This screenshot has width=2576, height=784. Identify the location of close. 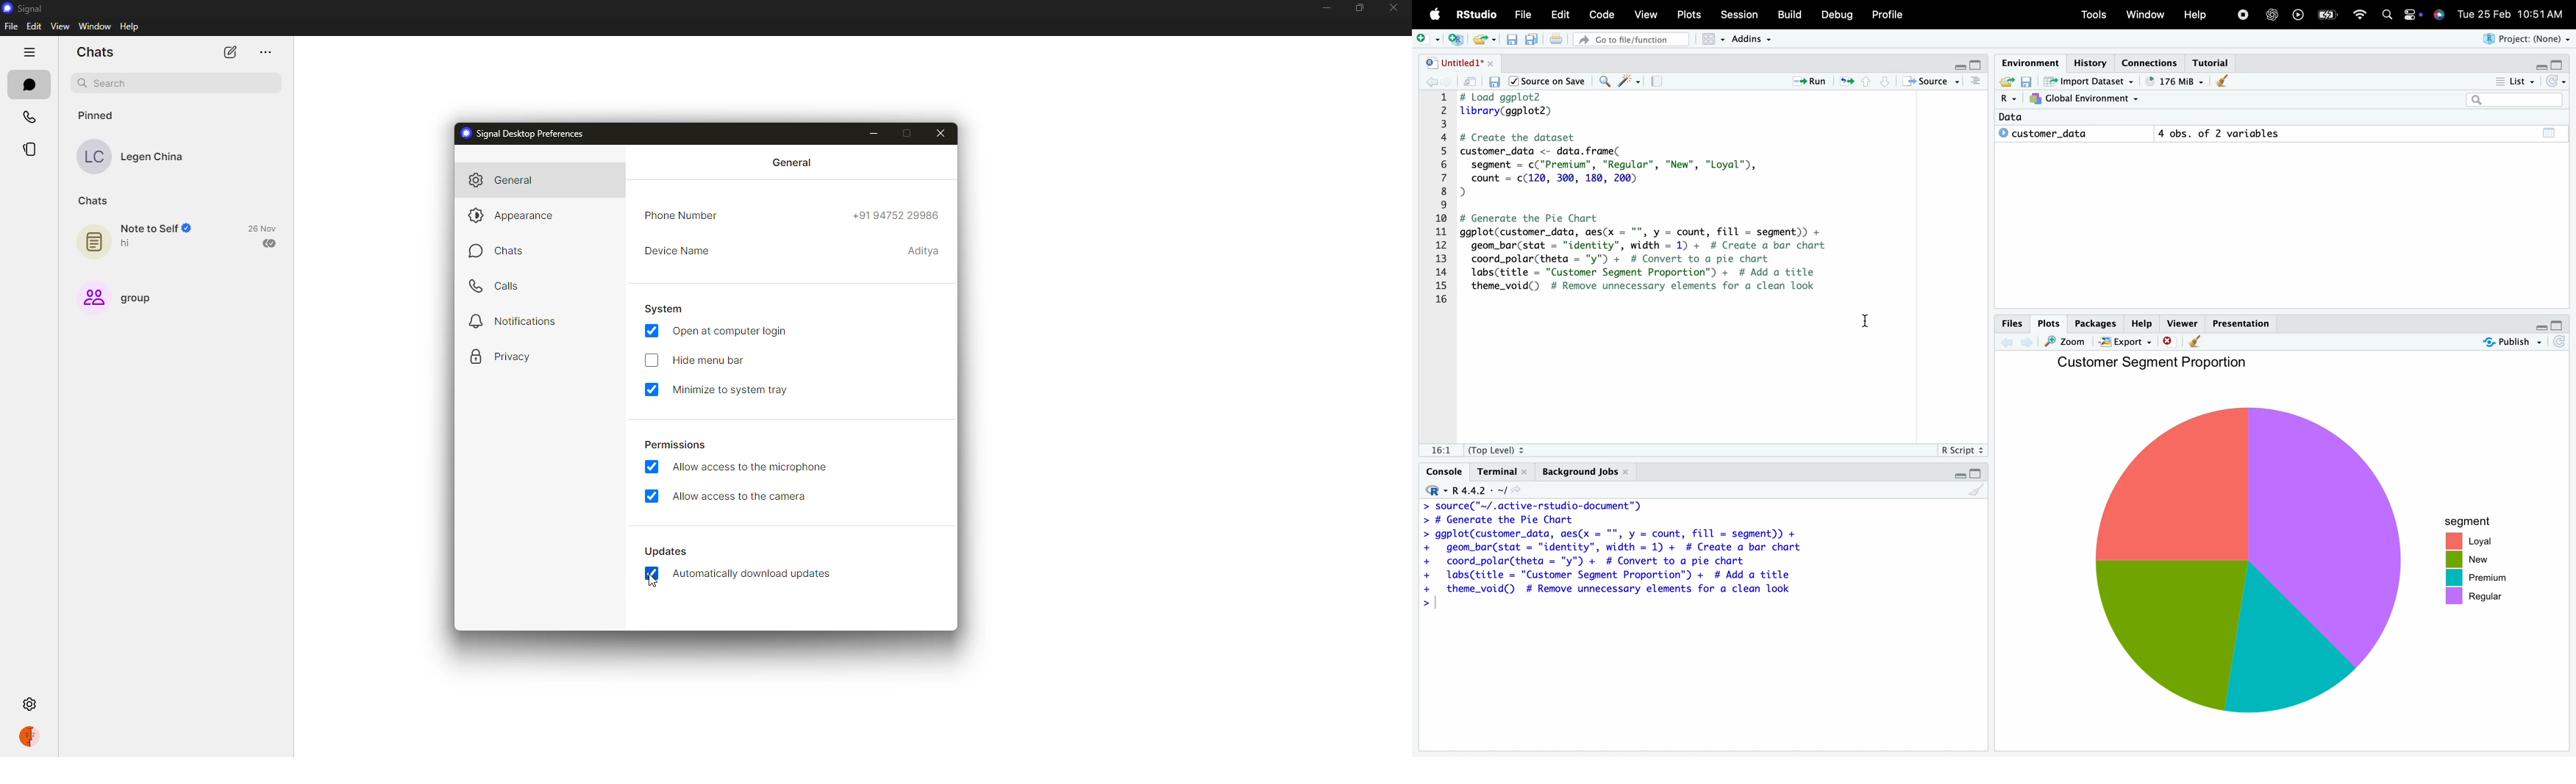
(1392, 9).